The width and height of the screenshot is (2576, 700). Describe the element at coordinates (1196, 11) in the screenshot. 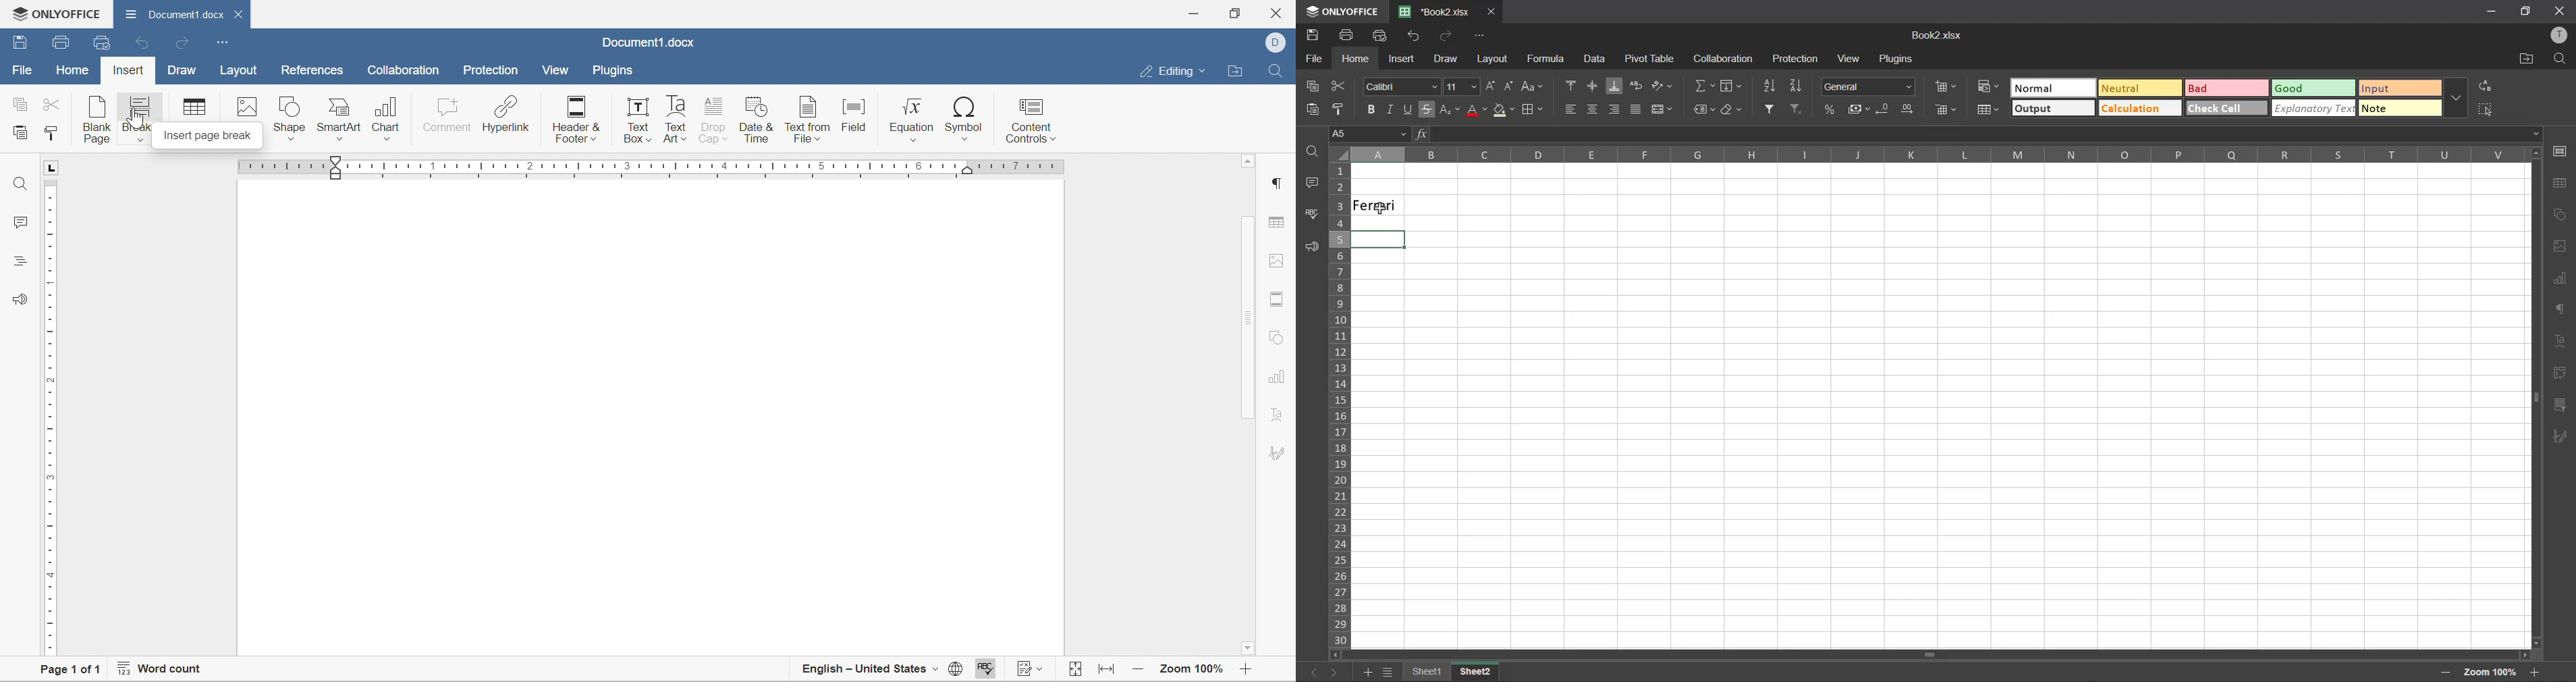

I see `Minimize` at that location.